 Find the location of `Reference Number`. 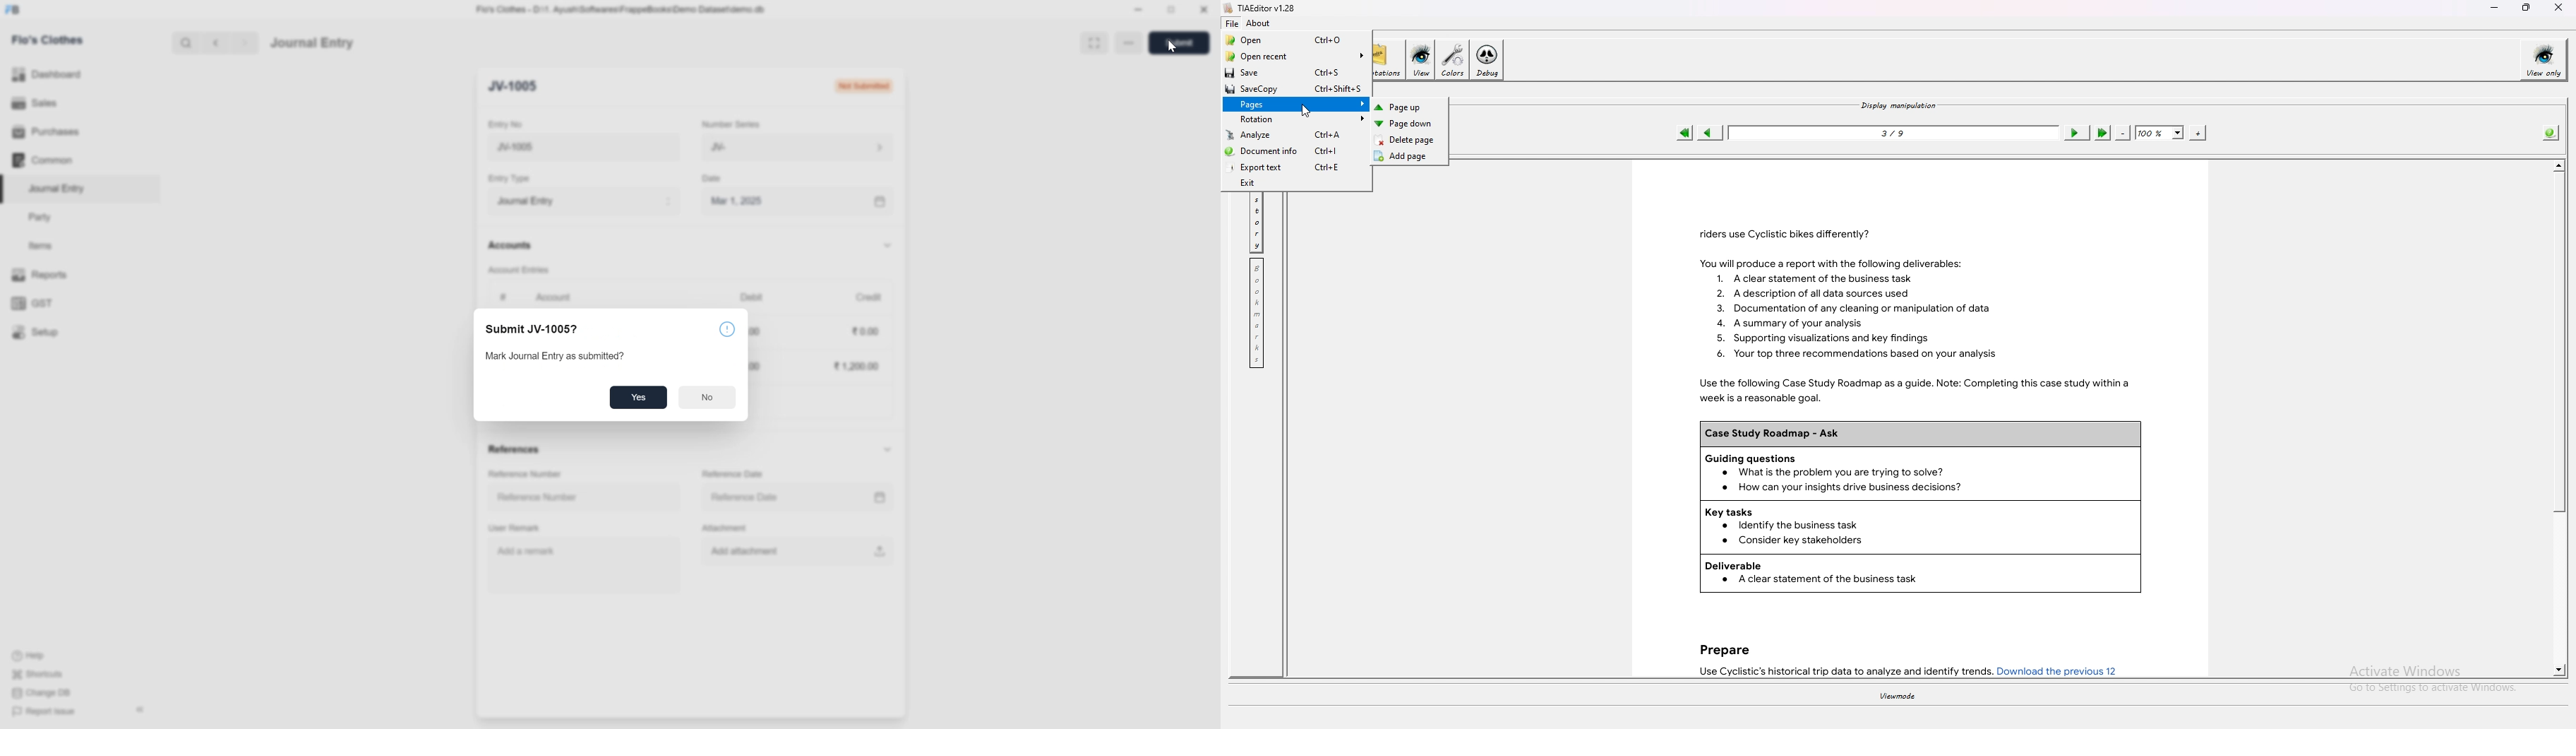

Reference Number is located at coordinates (538, 498).